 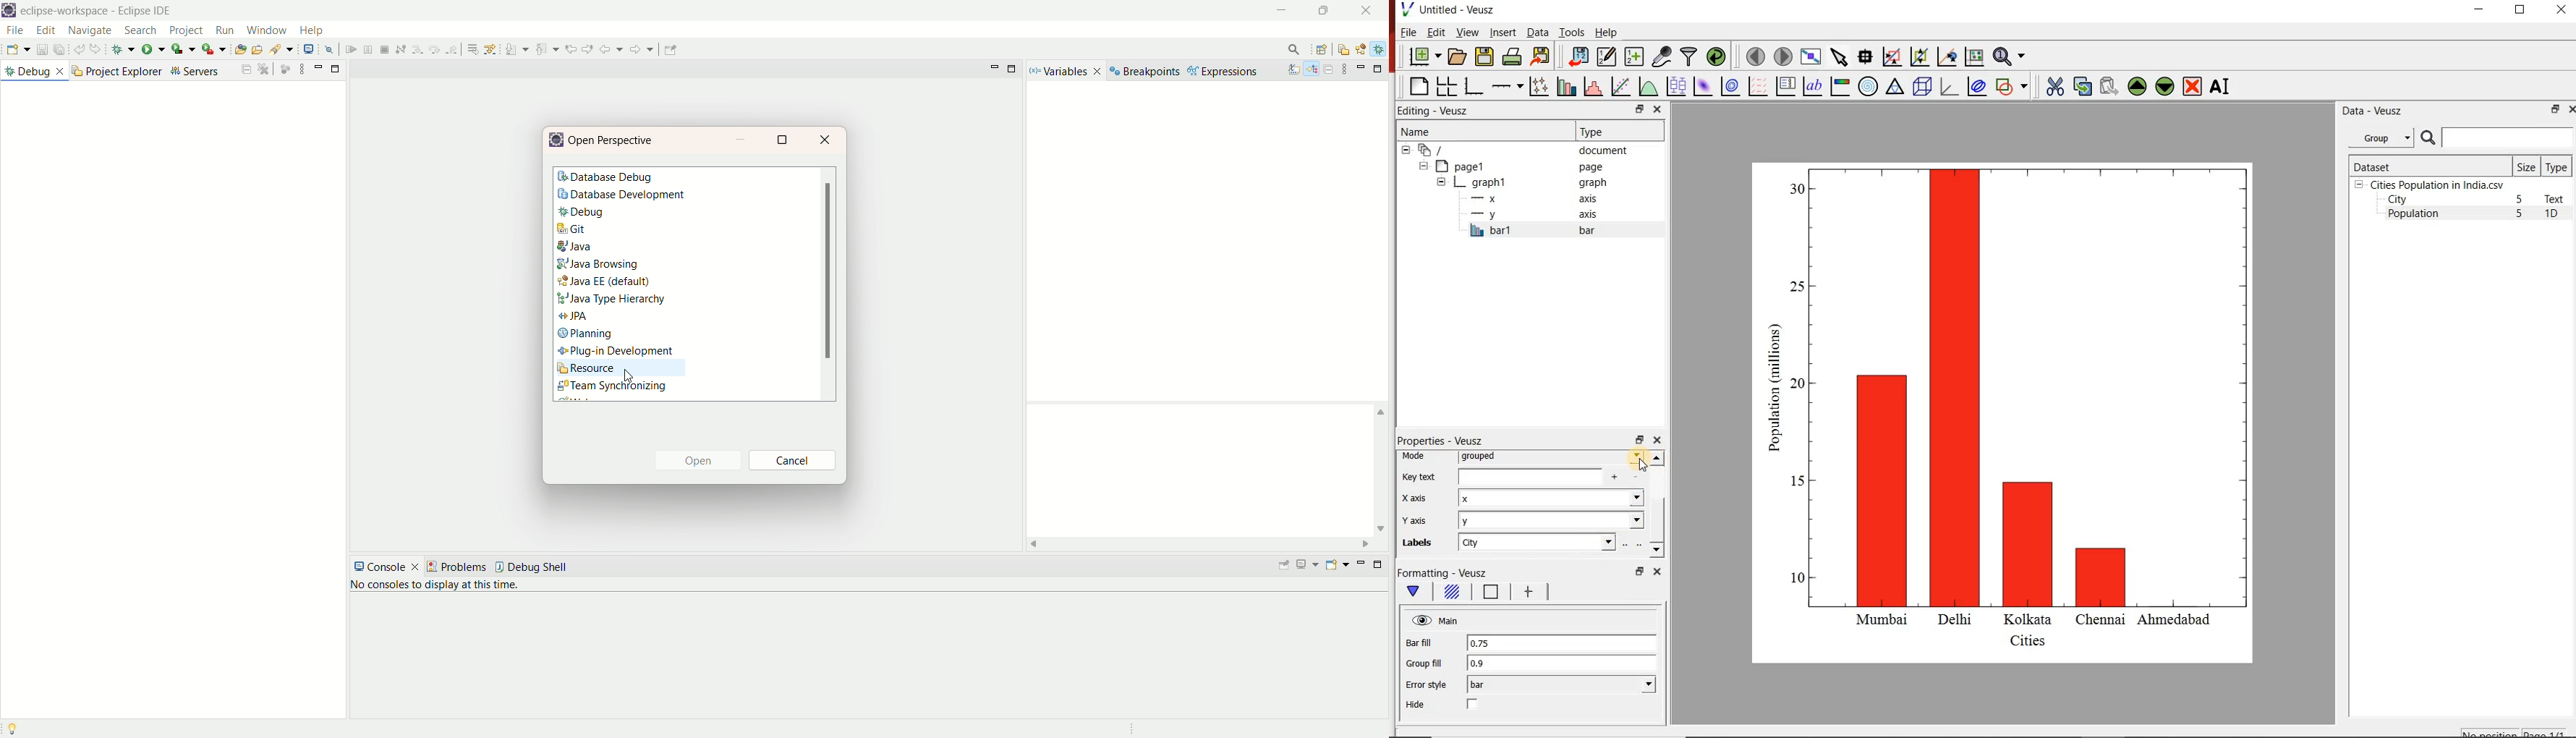 I want to click on Tools, so click(x=1571, y=32).